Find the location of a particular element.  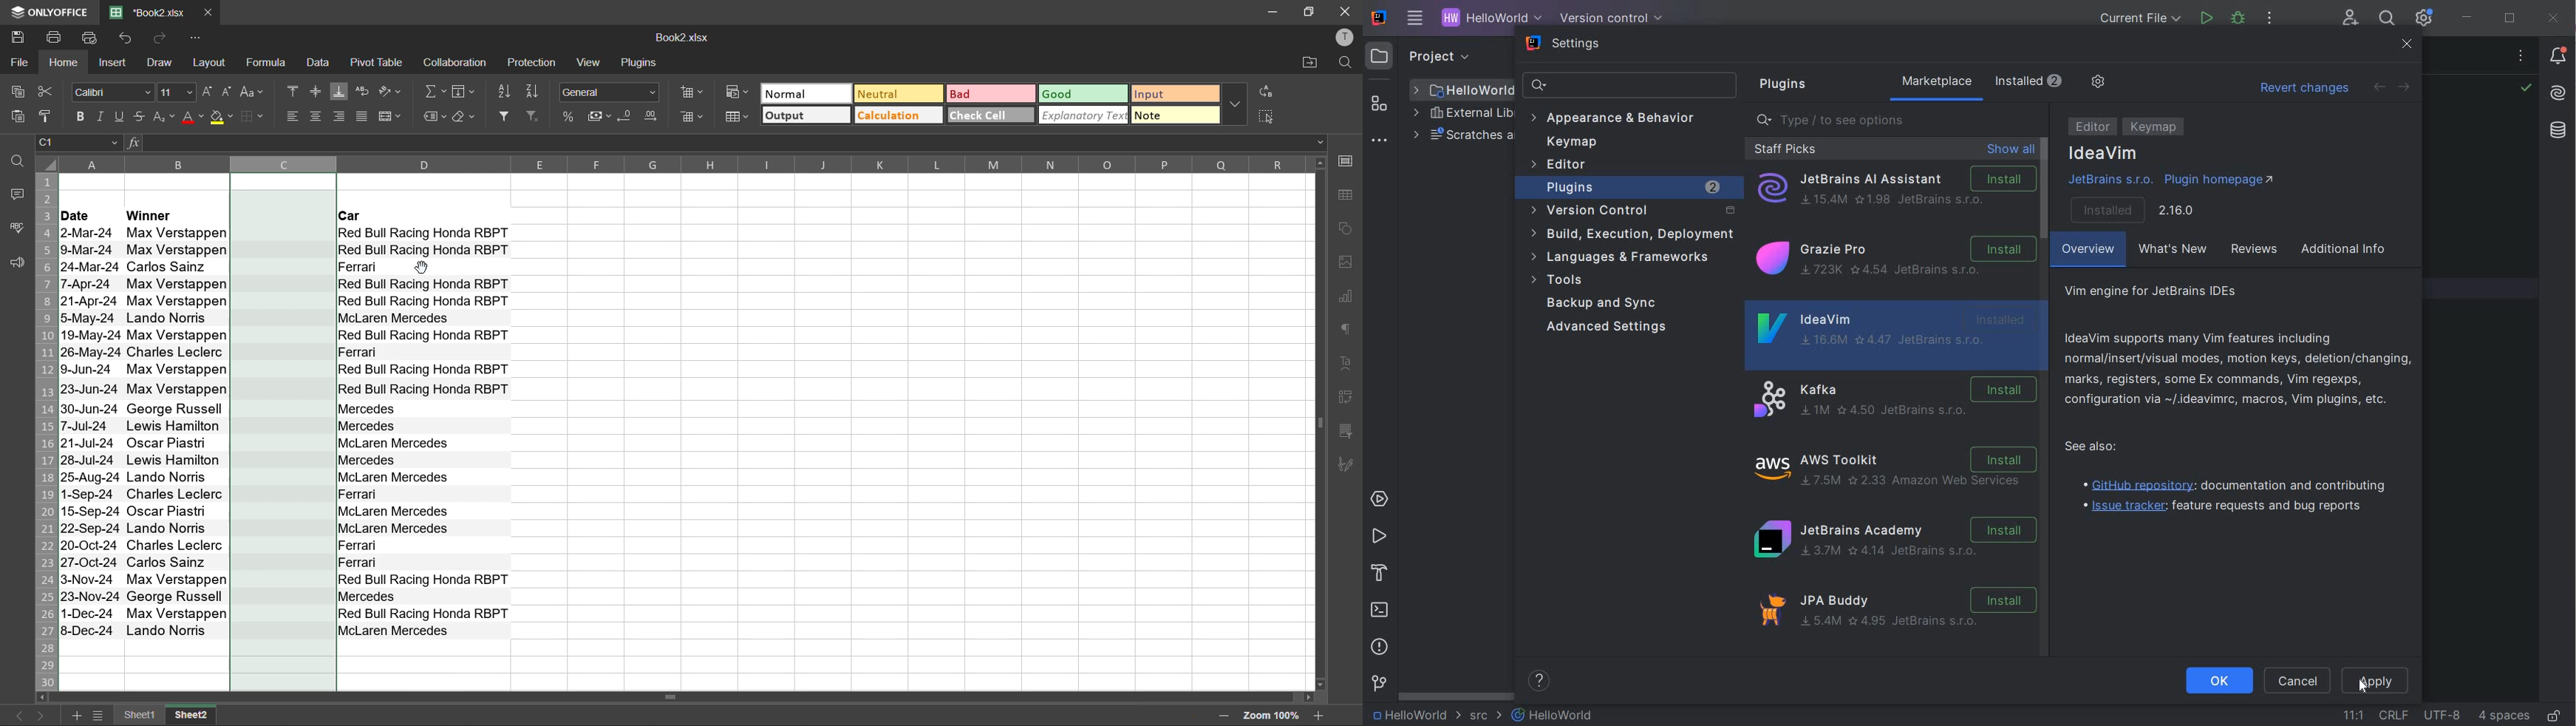

Car is located at coordinates (425, 217).